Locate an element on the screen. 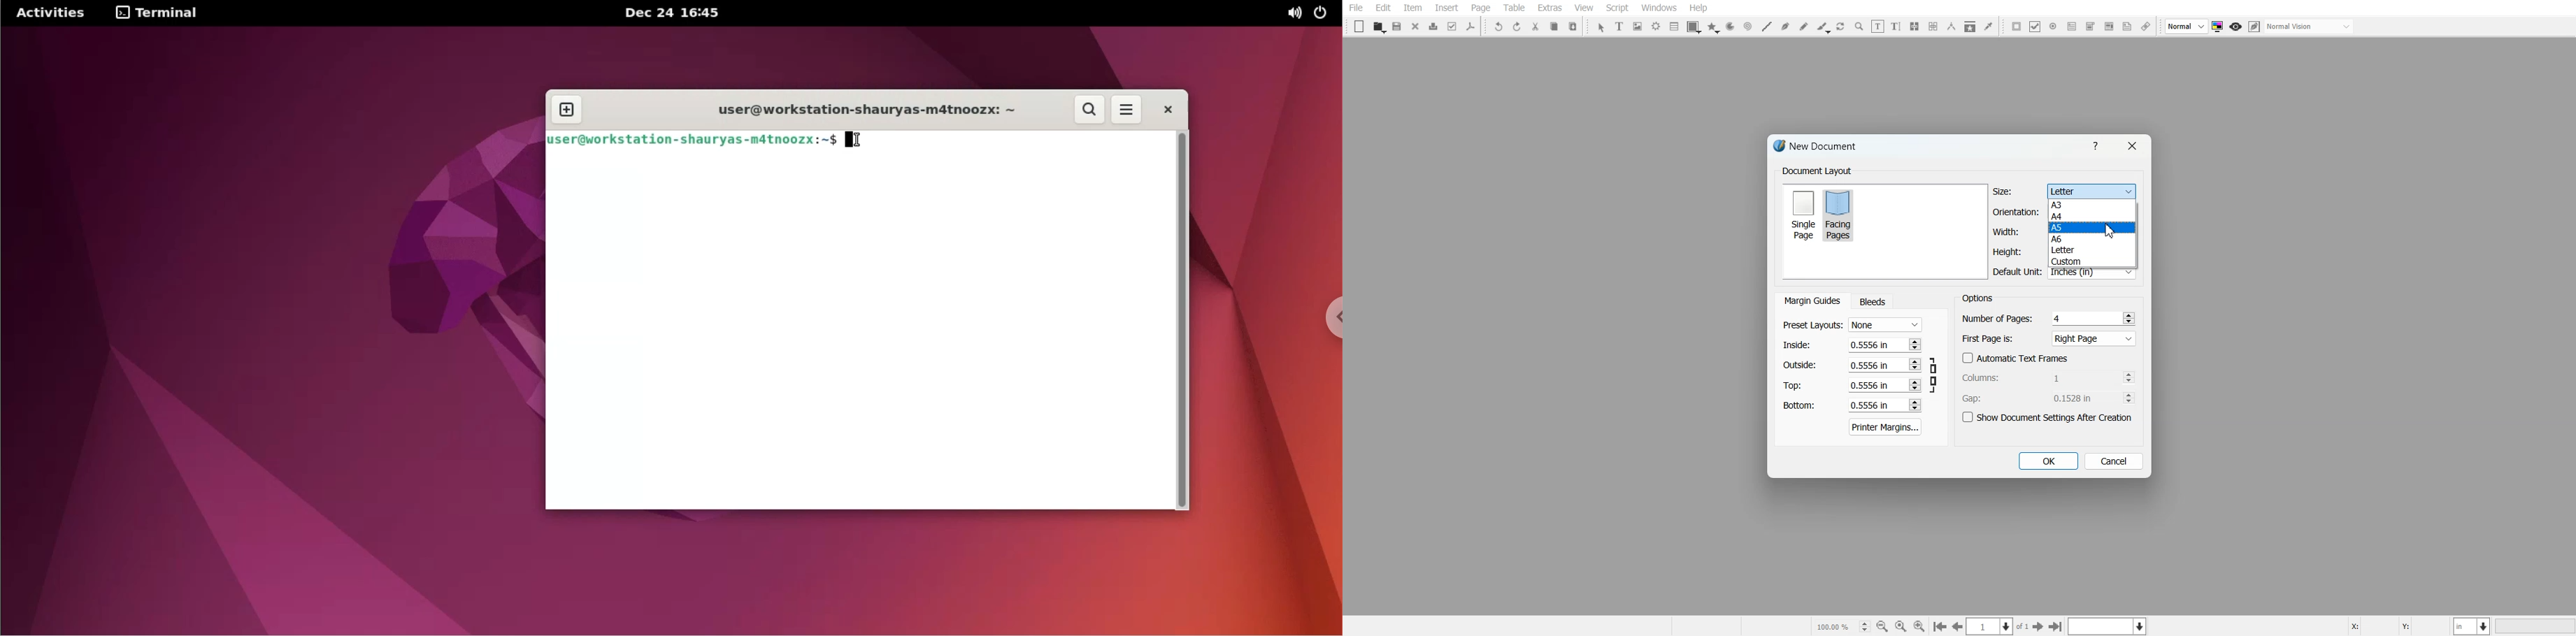 This screenshot has height=644, width=2576. Zoom to 100% is located at coordinates (1901, 626).